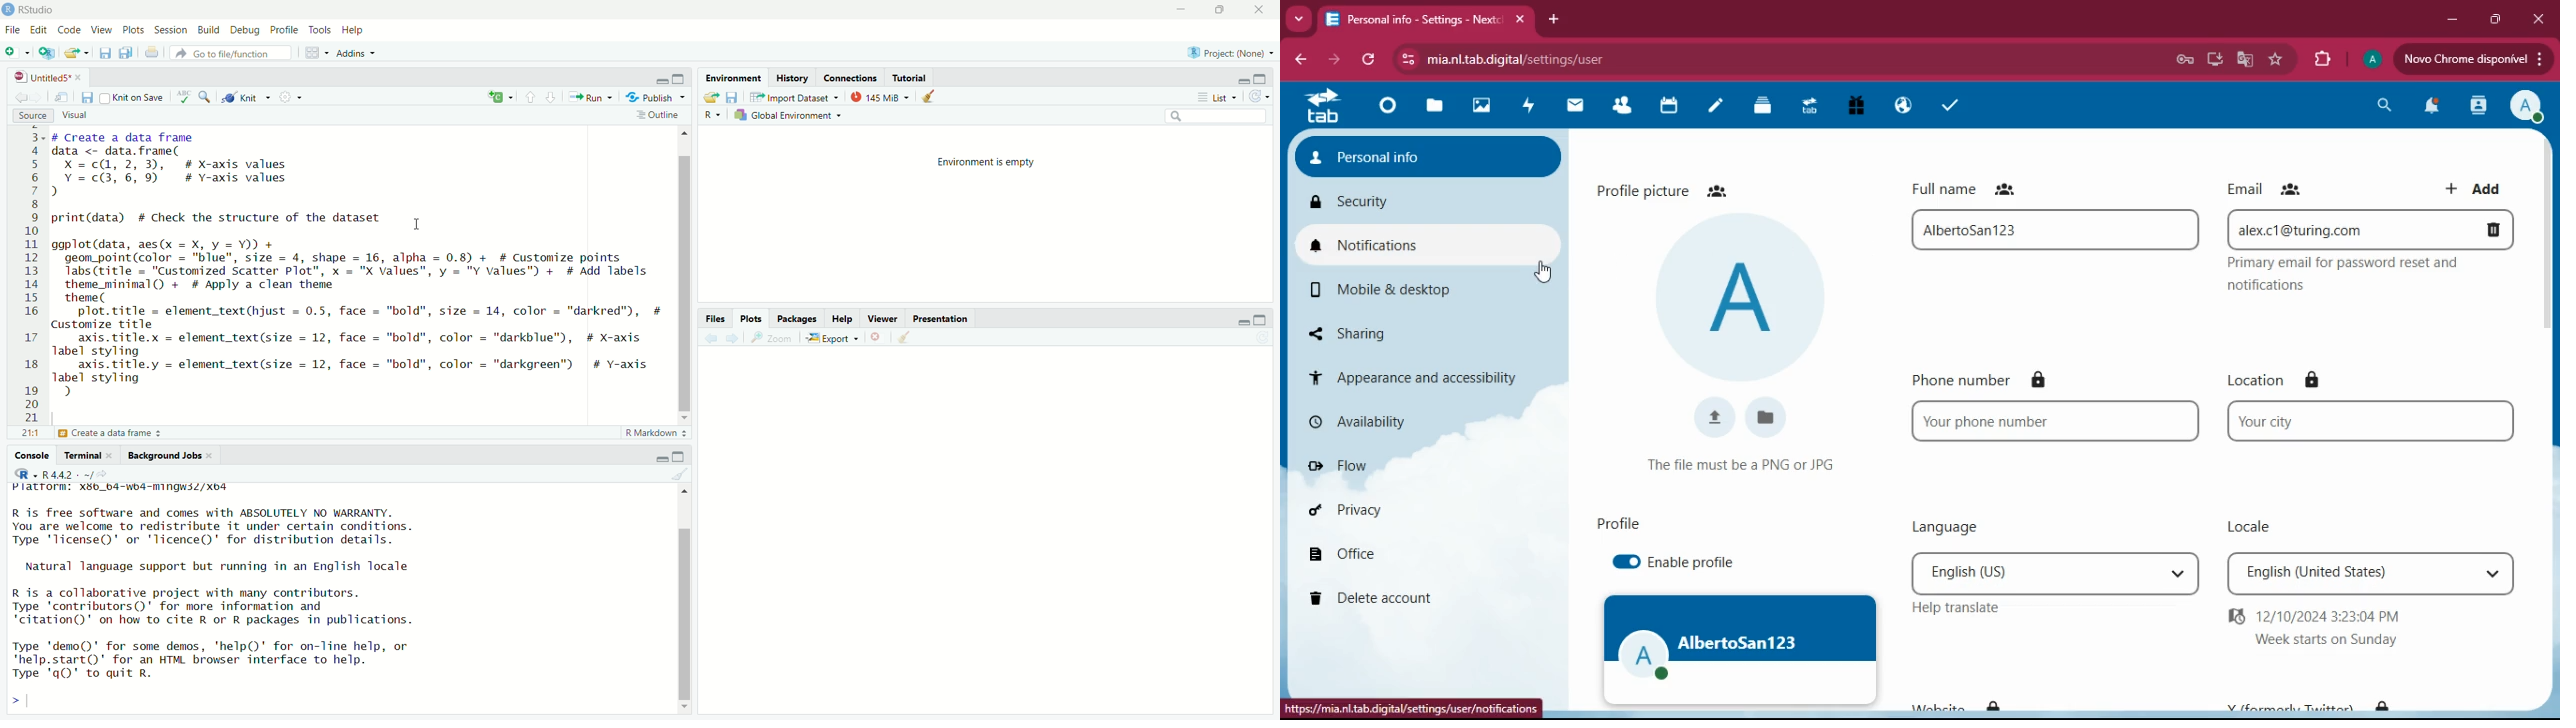 This screenshot has height=728, width=2576. What do you see at coordinates (771, 339) in the screenshot?
I see `Zoom` at bounding box center [771, 339].